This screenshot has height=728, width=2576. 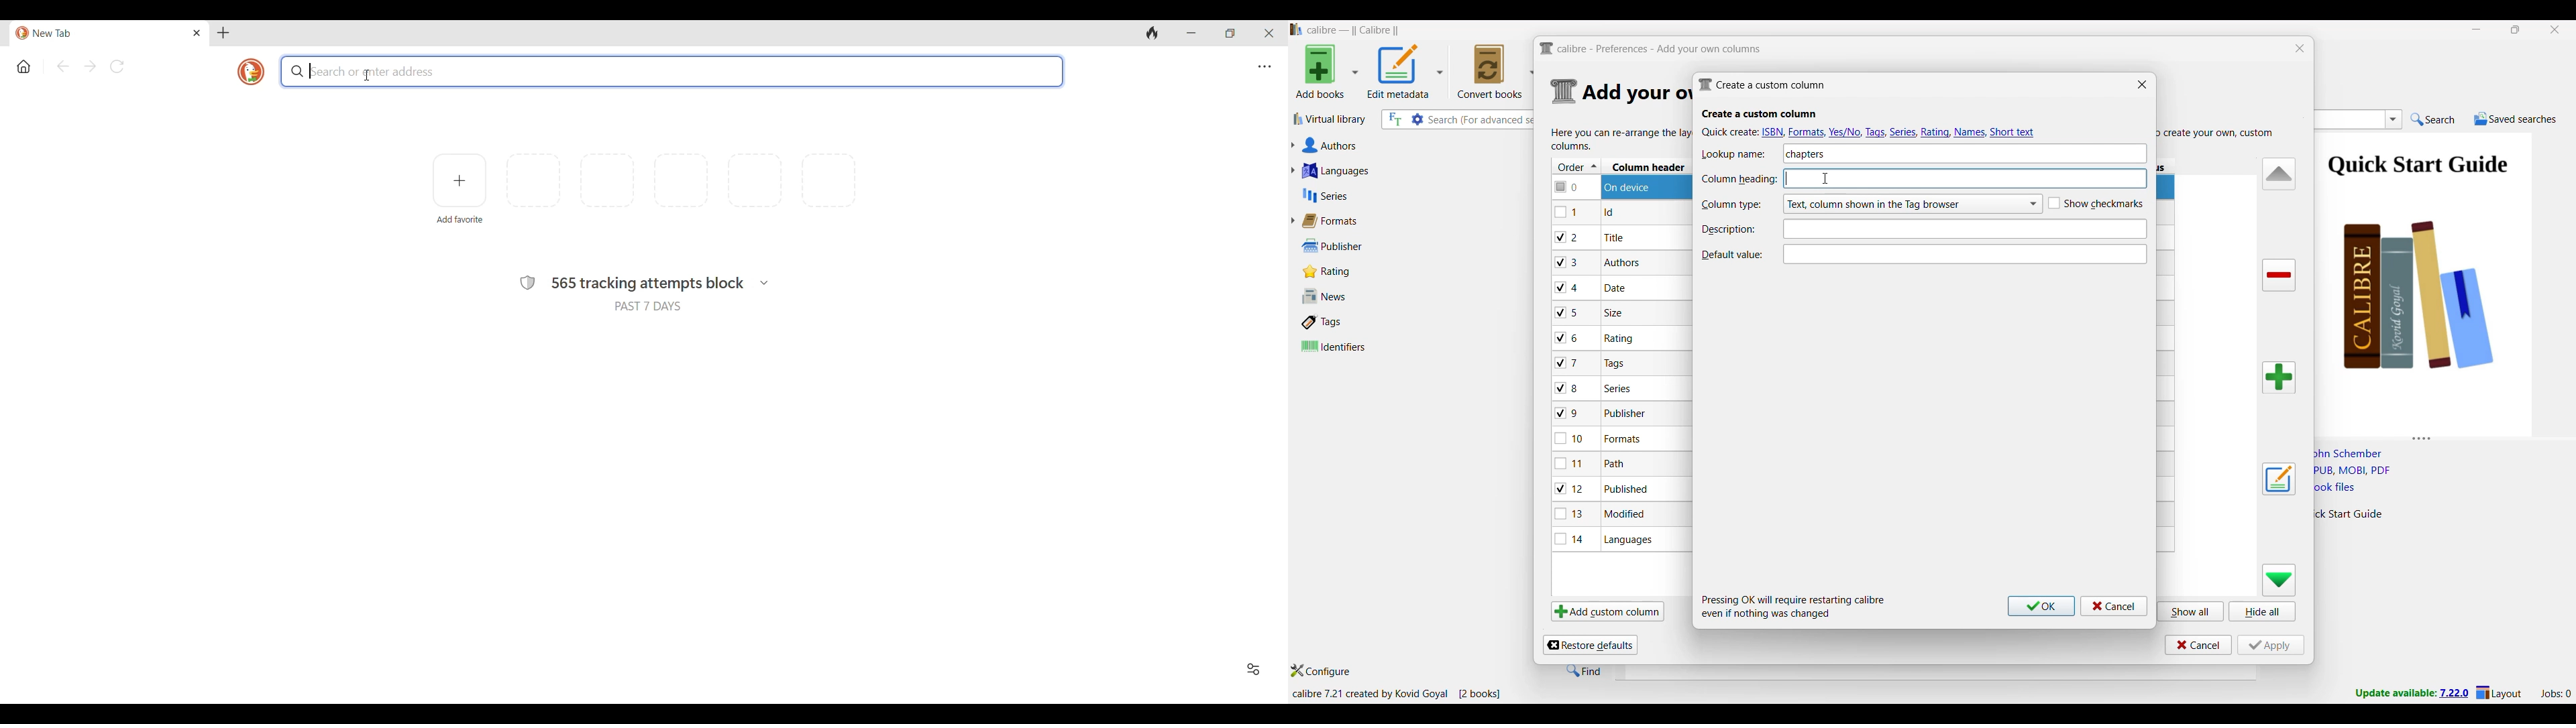 What do you see at coordinates (648, 306) in the screenshot?
I see `PAST 7 DAYS` at bounding box center [648, 306].